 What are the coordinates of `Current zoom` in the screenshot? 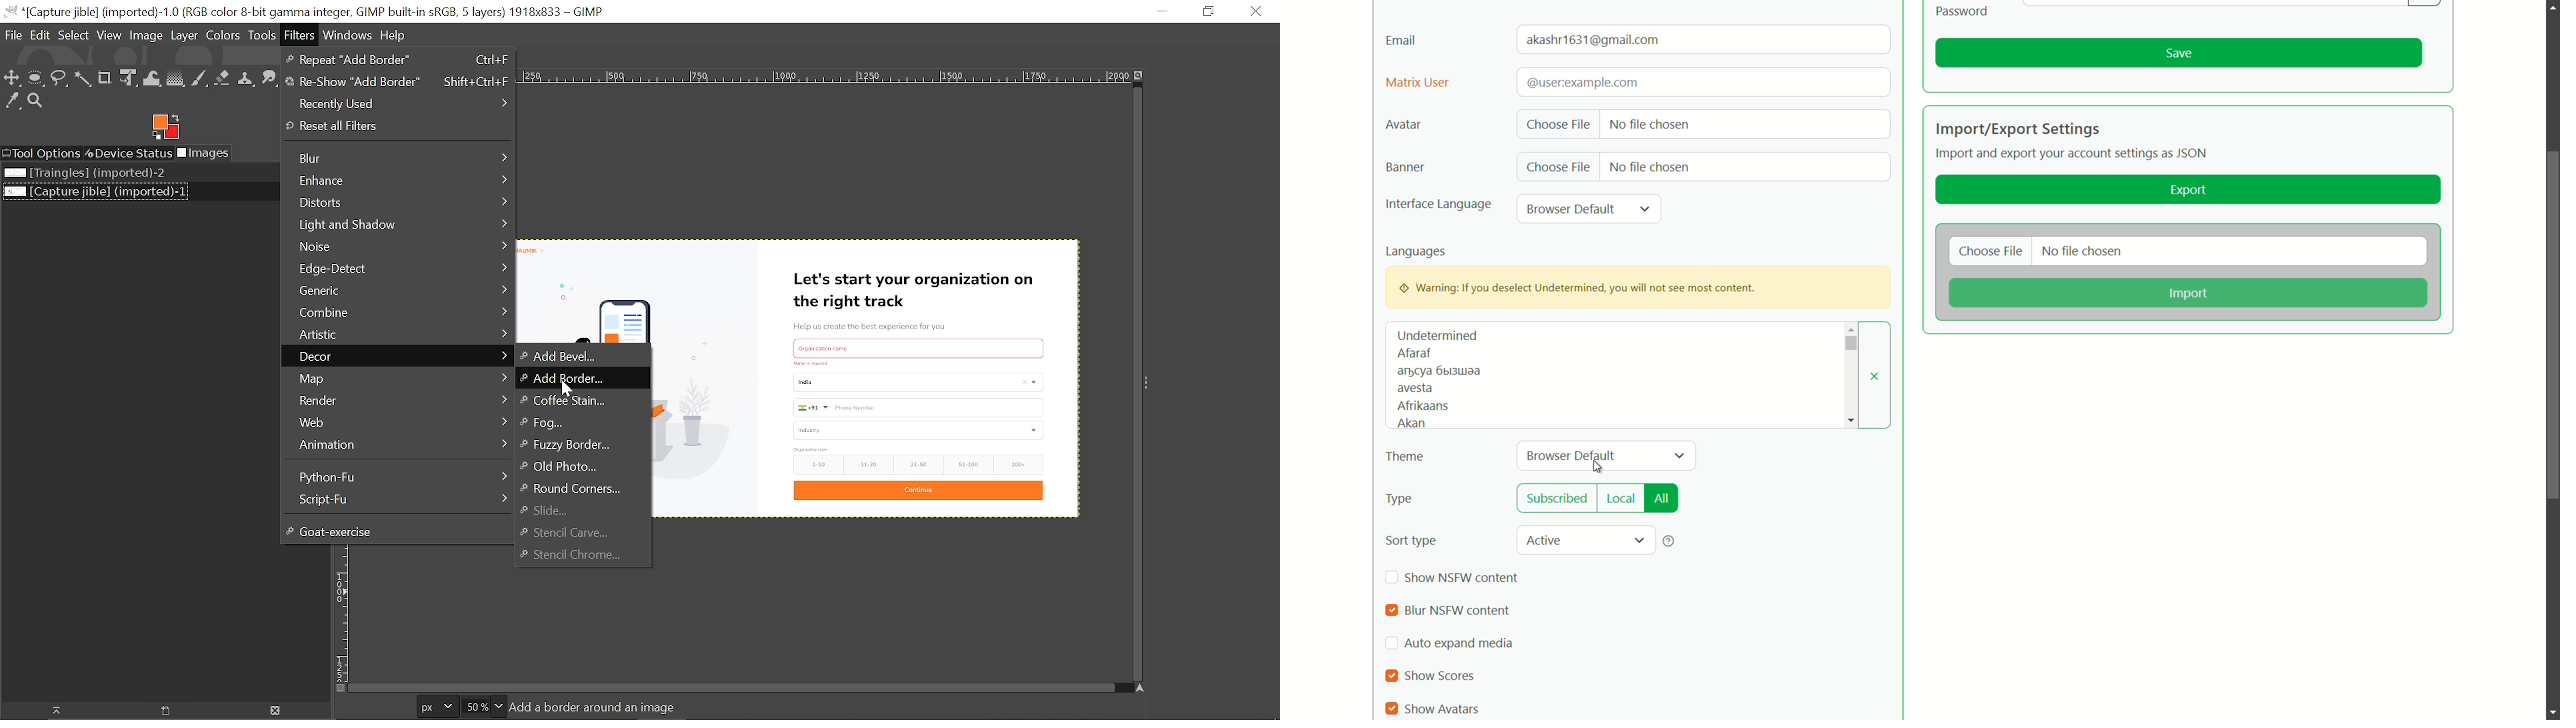 It's located at (475, 708).